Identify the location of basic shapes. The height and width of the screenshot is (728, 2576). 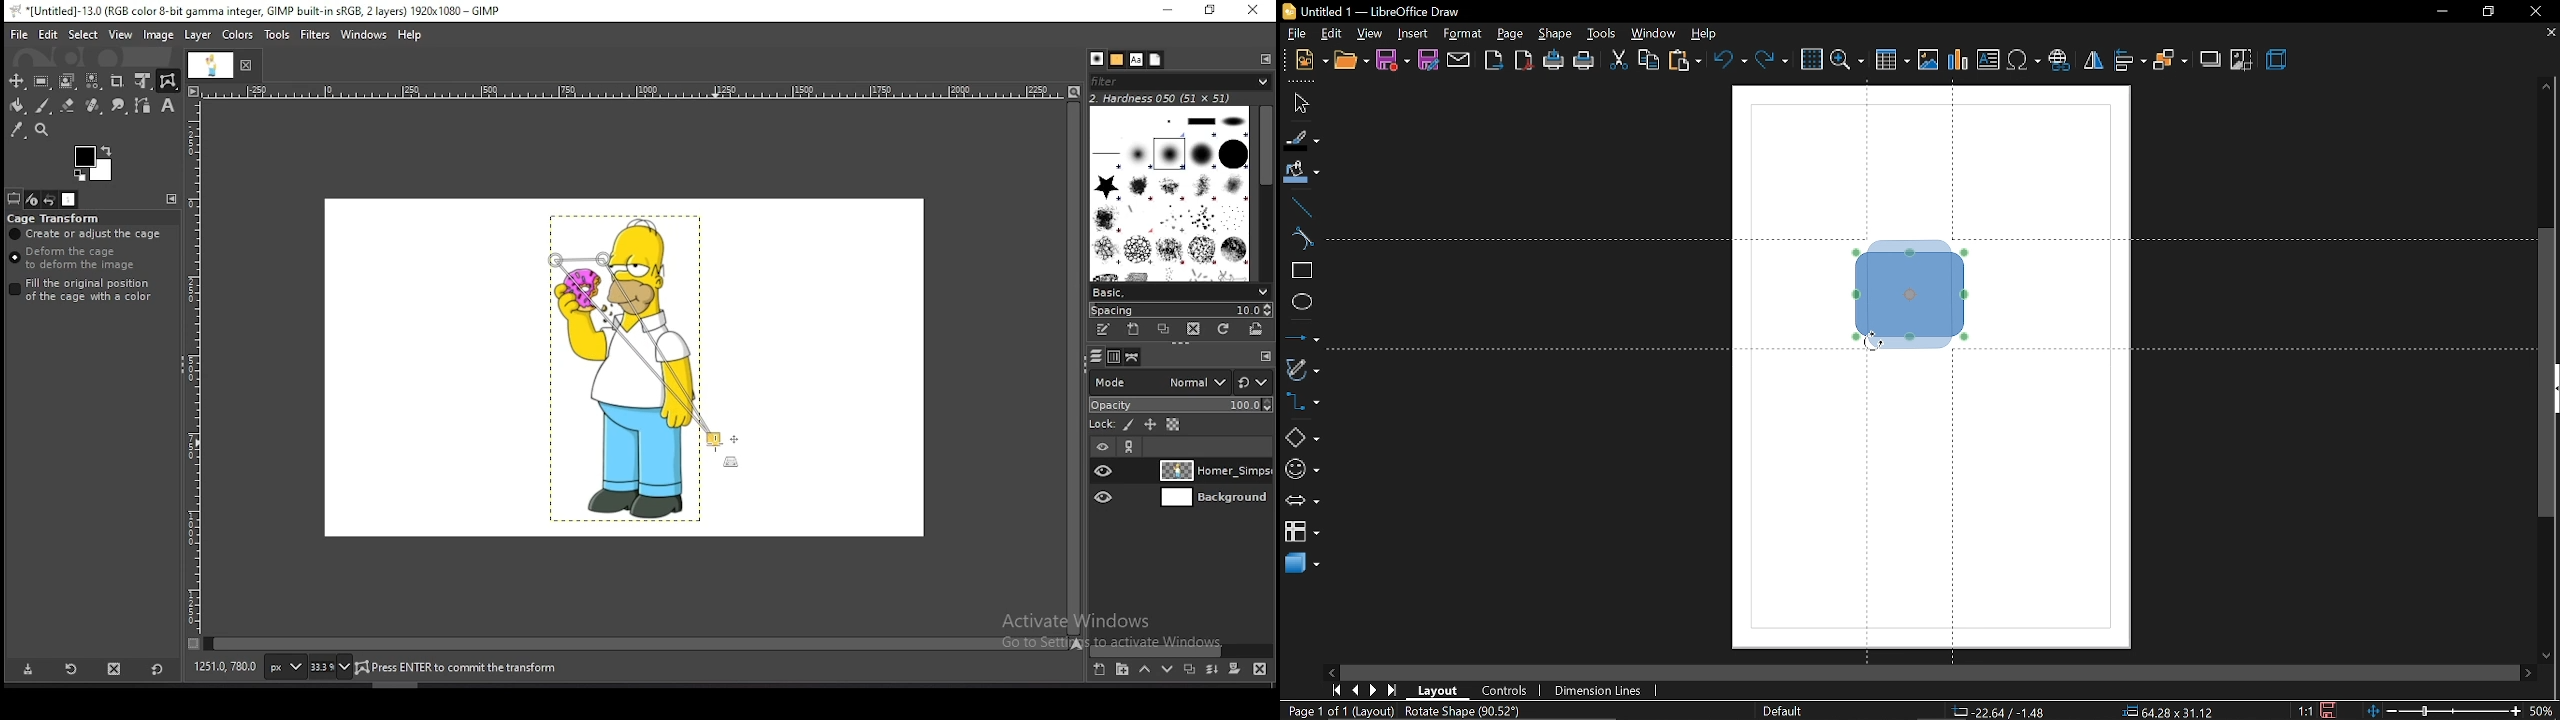
(1301, 435).